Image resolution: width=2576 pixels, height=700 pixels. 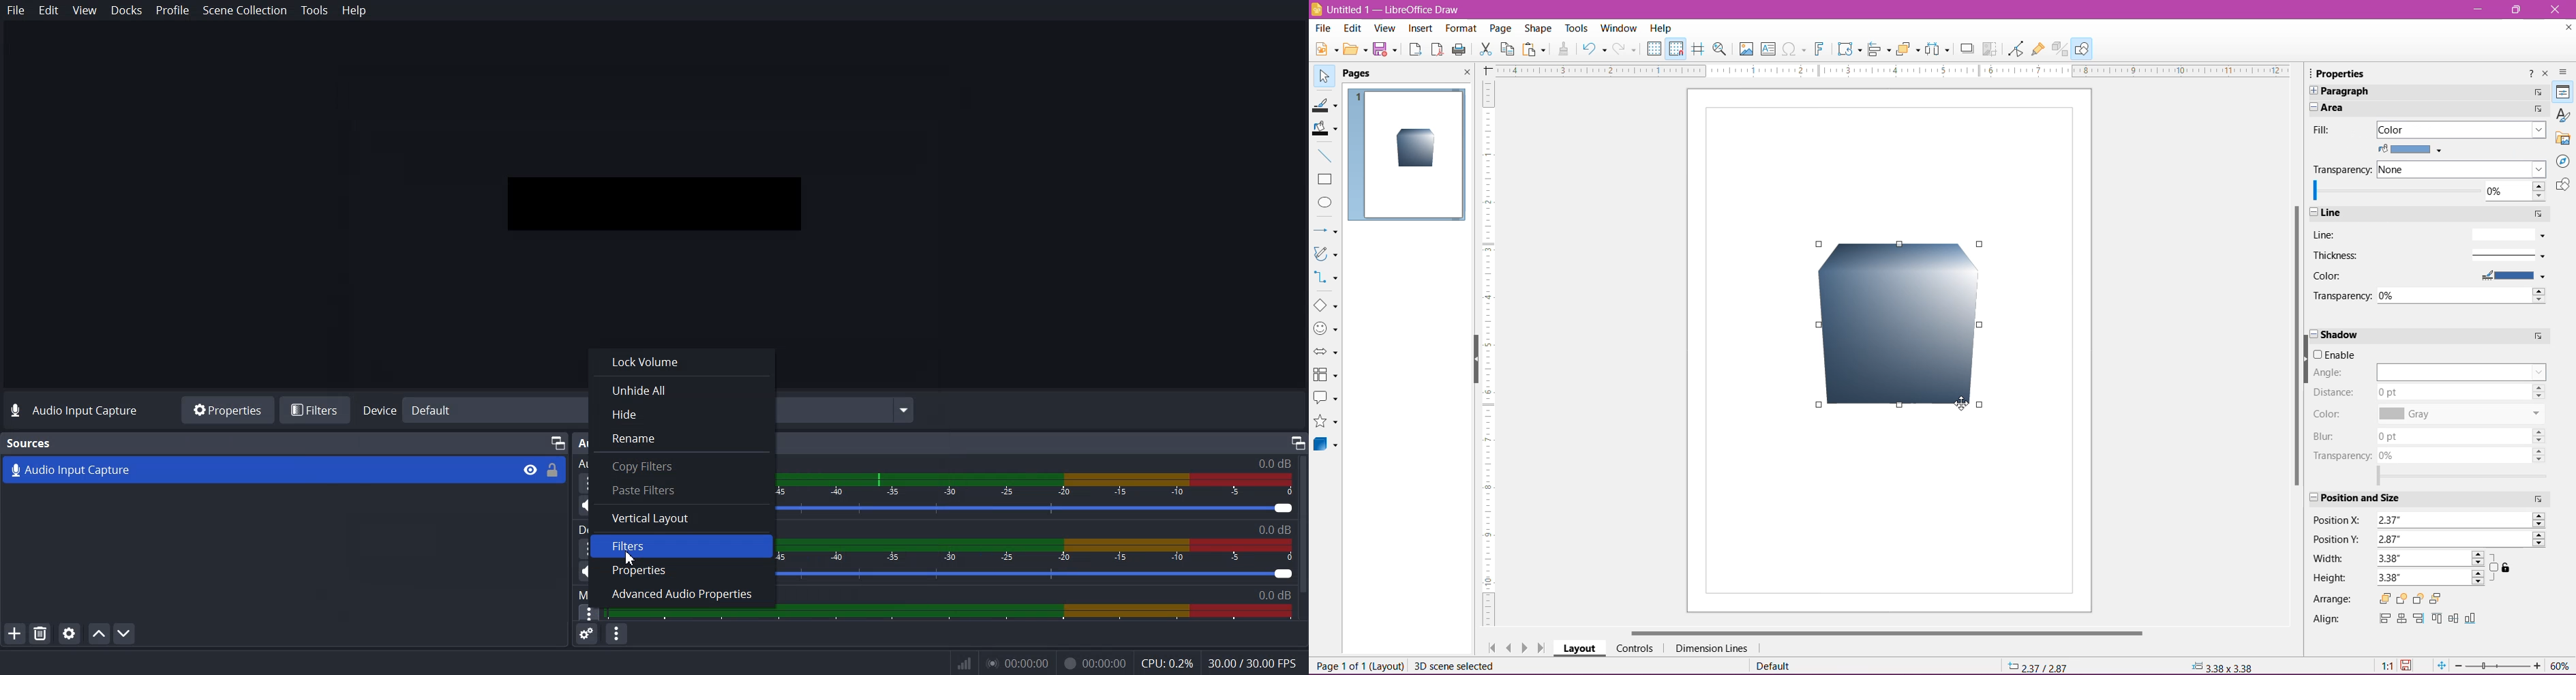 What do you see at coordinates (2541, 90) in the screenshot?
I see `More Options` at bounding box center [2541, 90].